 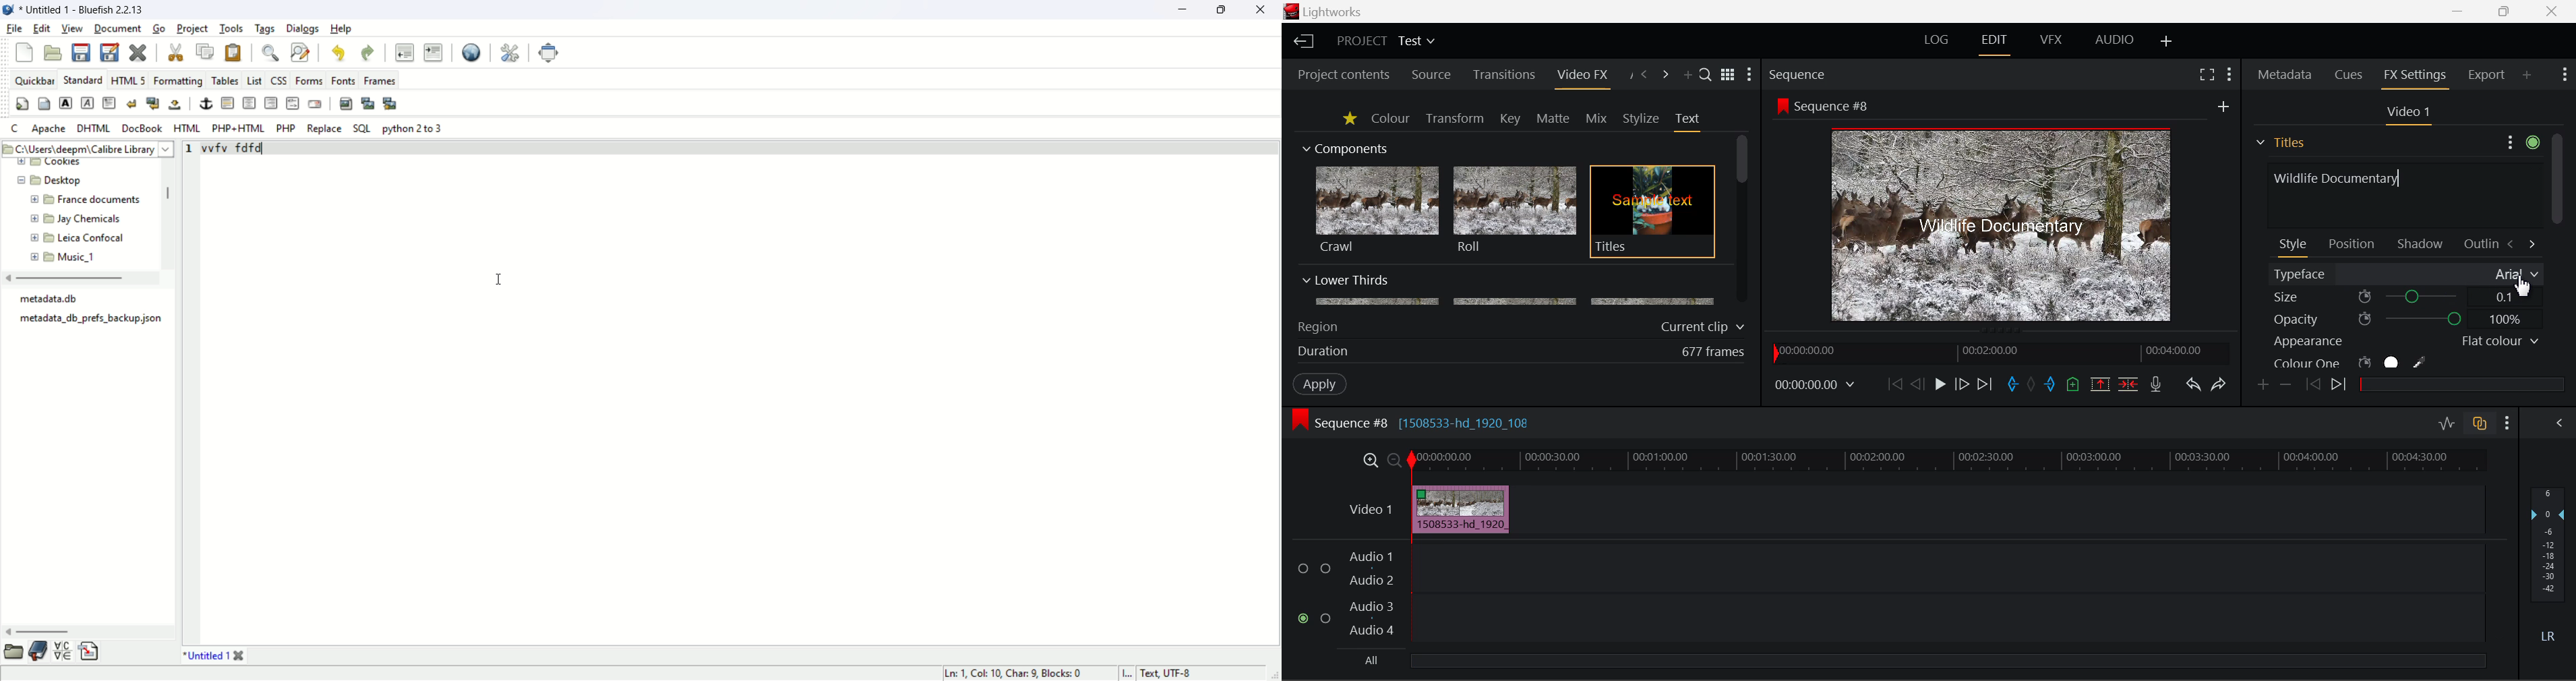 What do you see at coordinates (1387, 40) in the screenshot?
I see `Project Title` at bounding box center [1387, 40].